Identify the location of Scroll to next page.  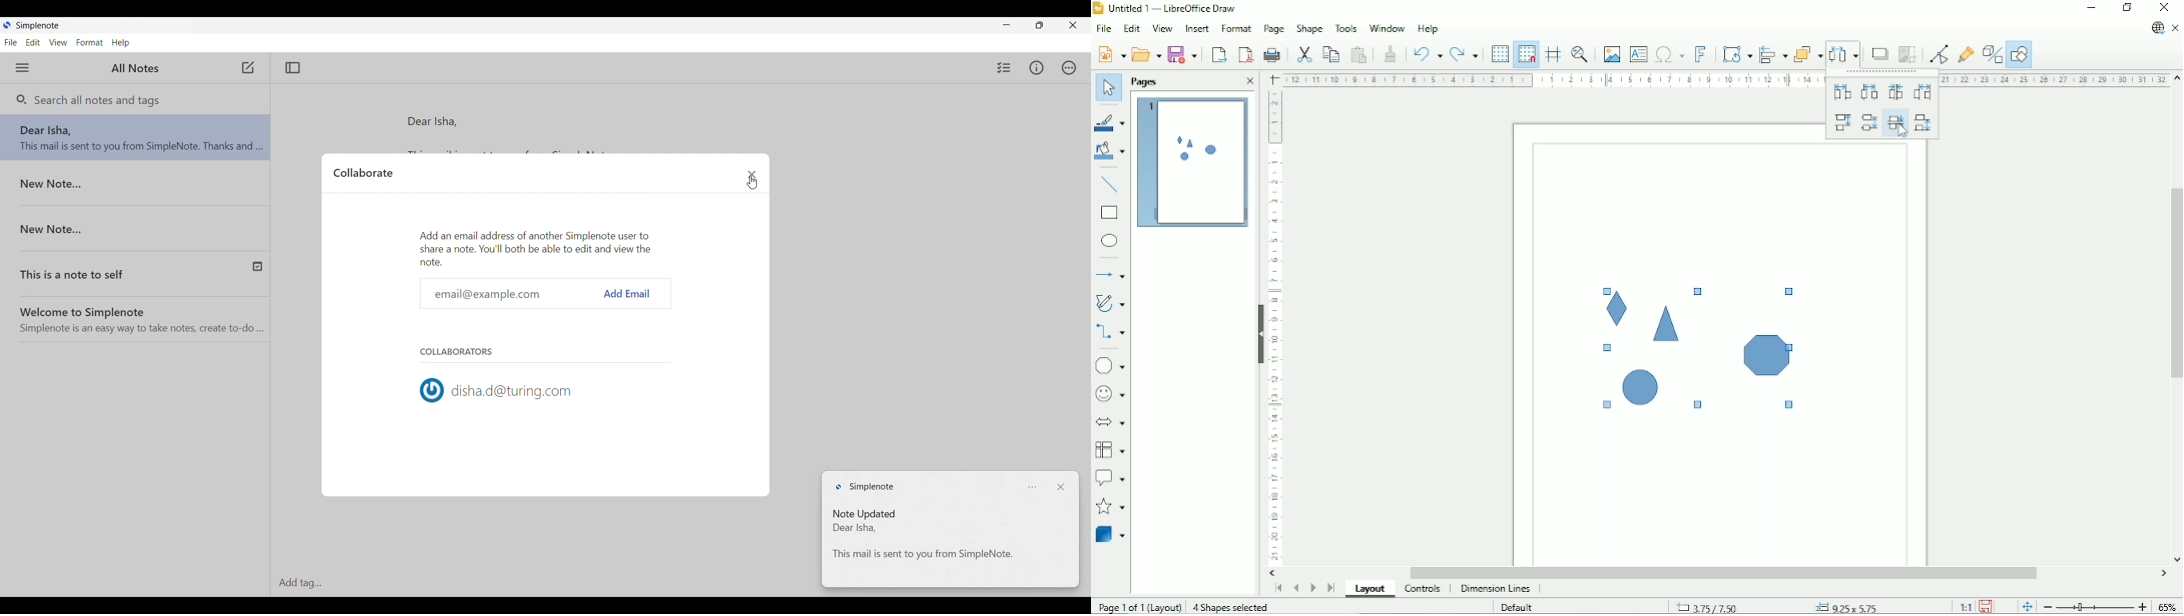
(1313, 586).